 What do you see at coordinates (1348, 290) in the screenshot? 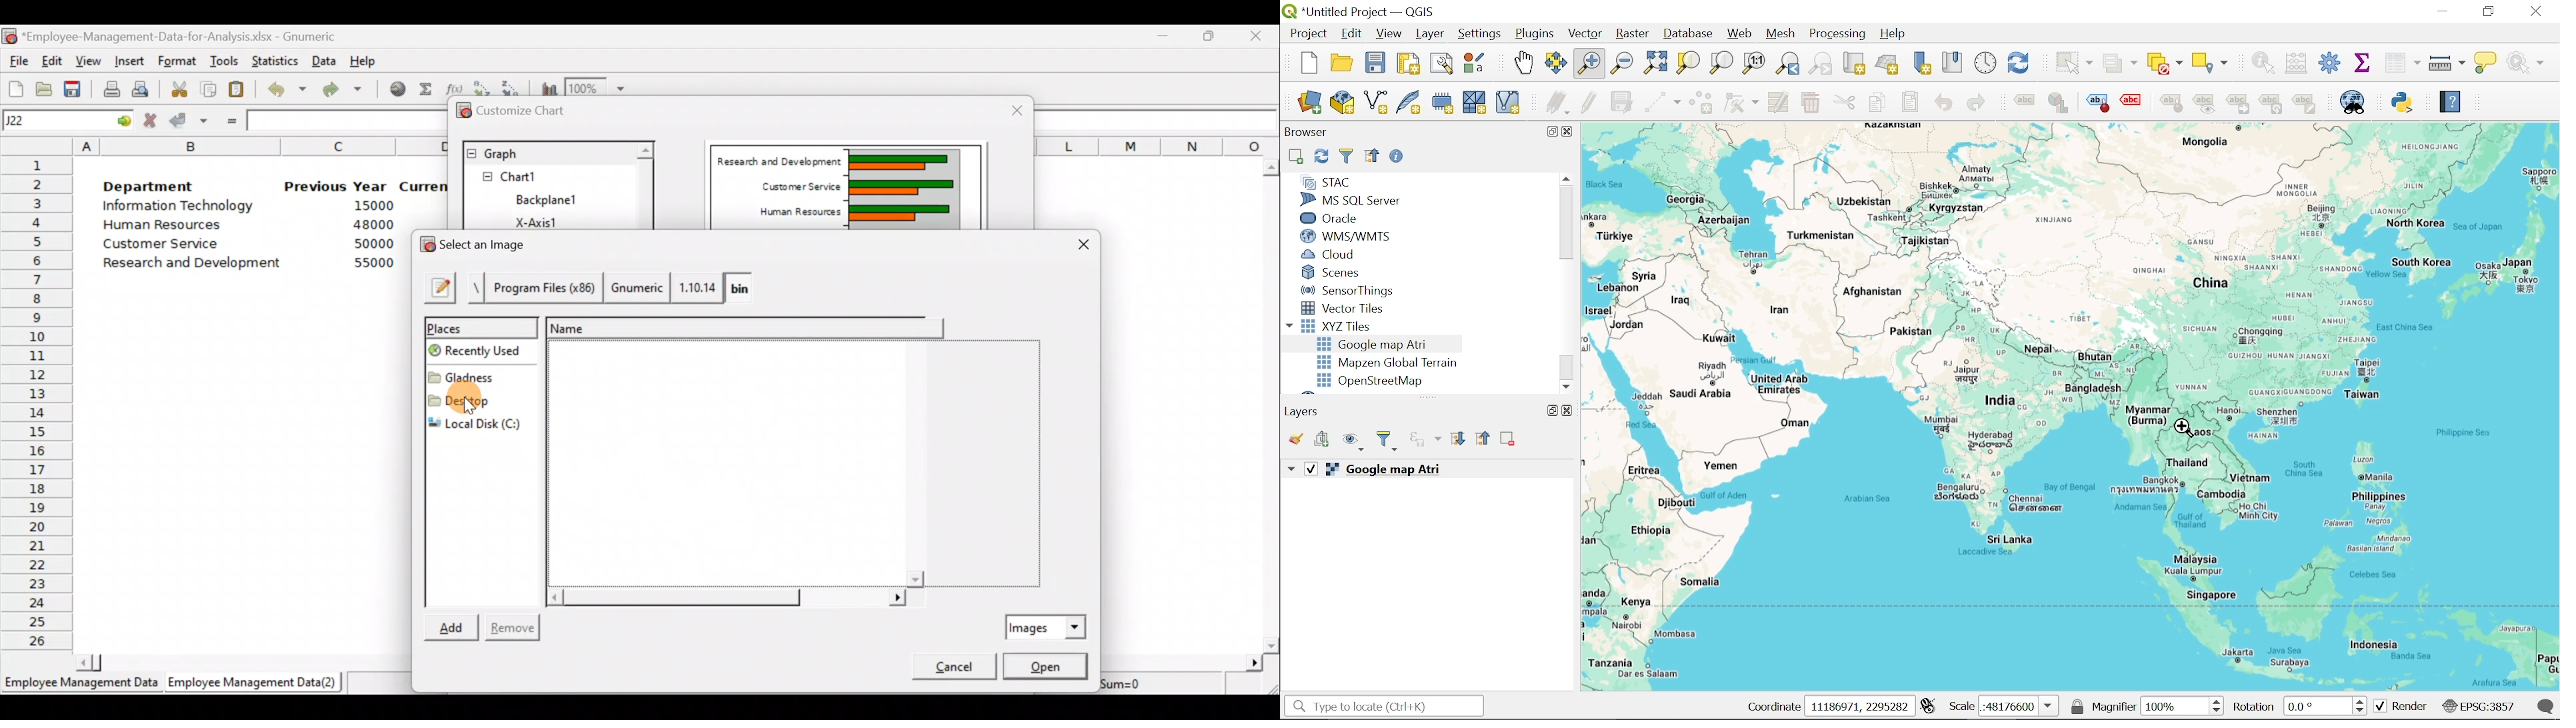
I see `Sensor things` at bounding box center [1348, 290].